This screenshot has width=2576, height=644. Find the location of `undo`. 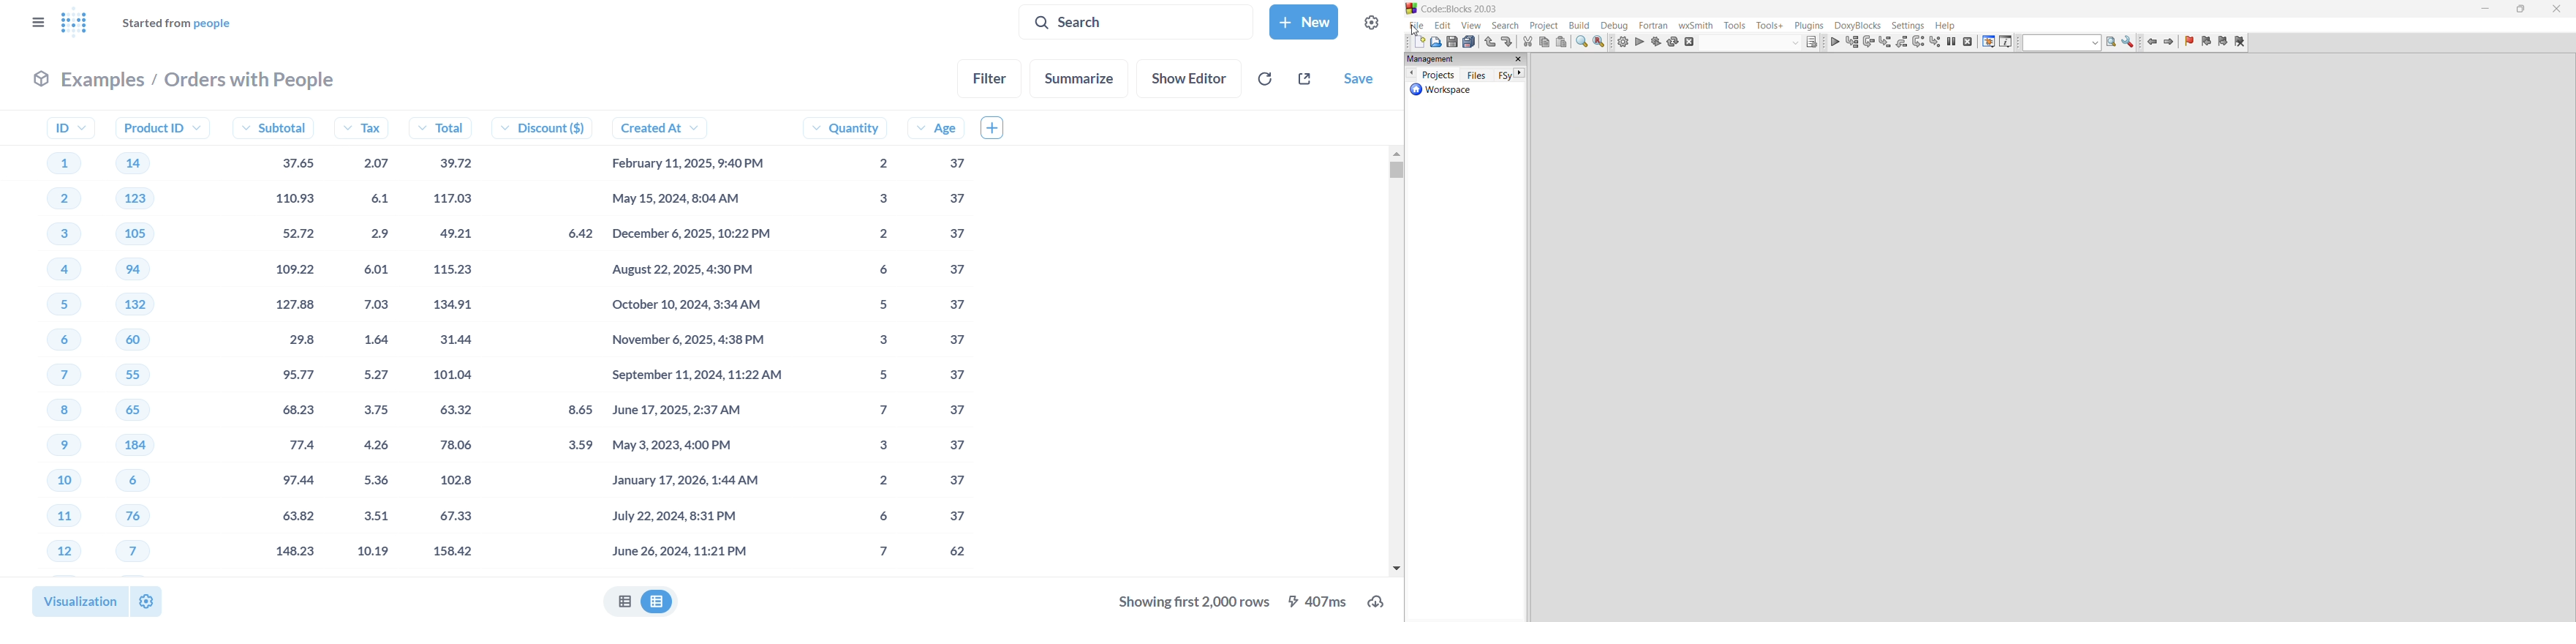

undo is located at coordinates (1489, 42).